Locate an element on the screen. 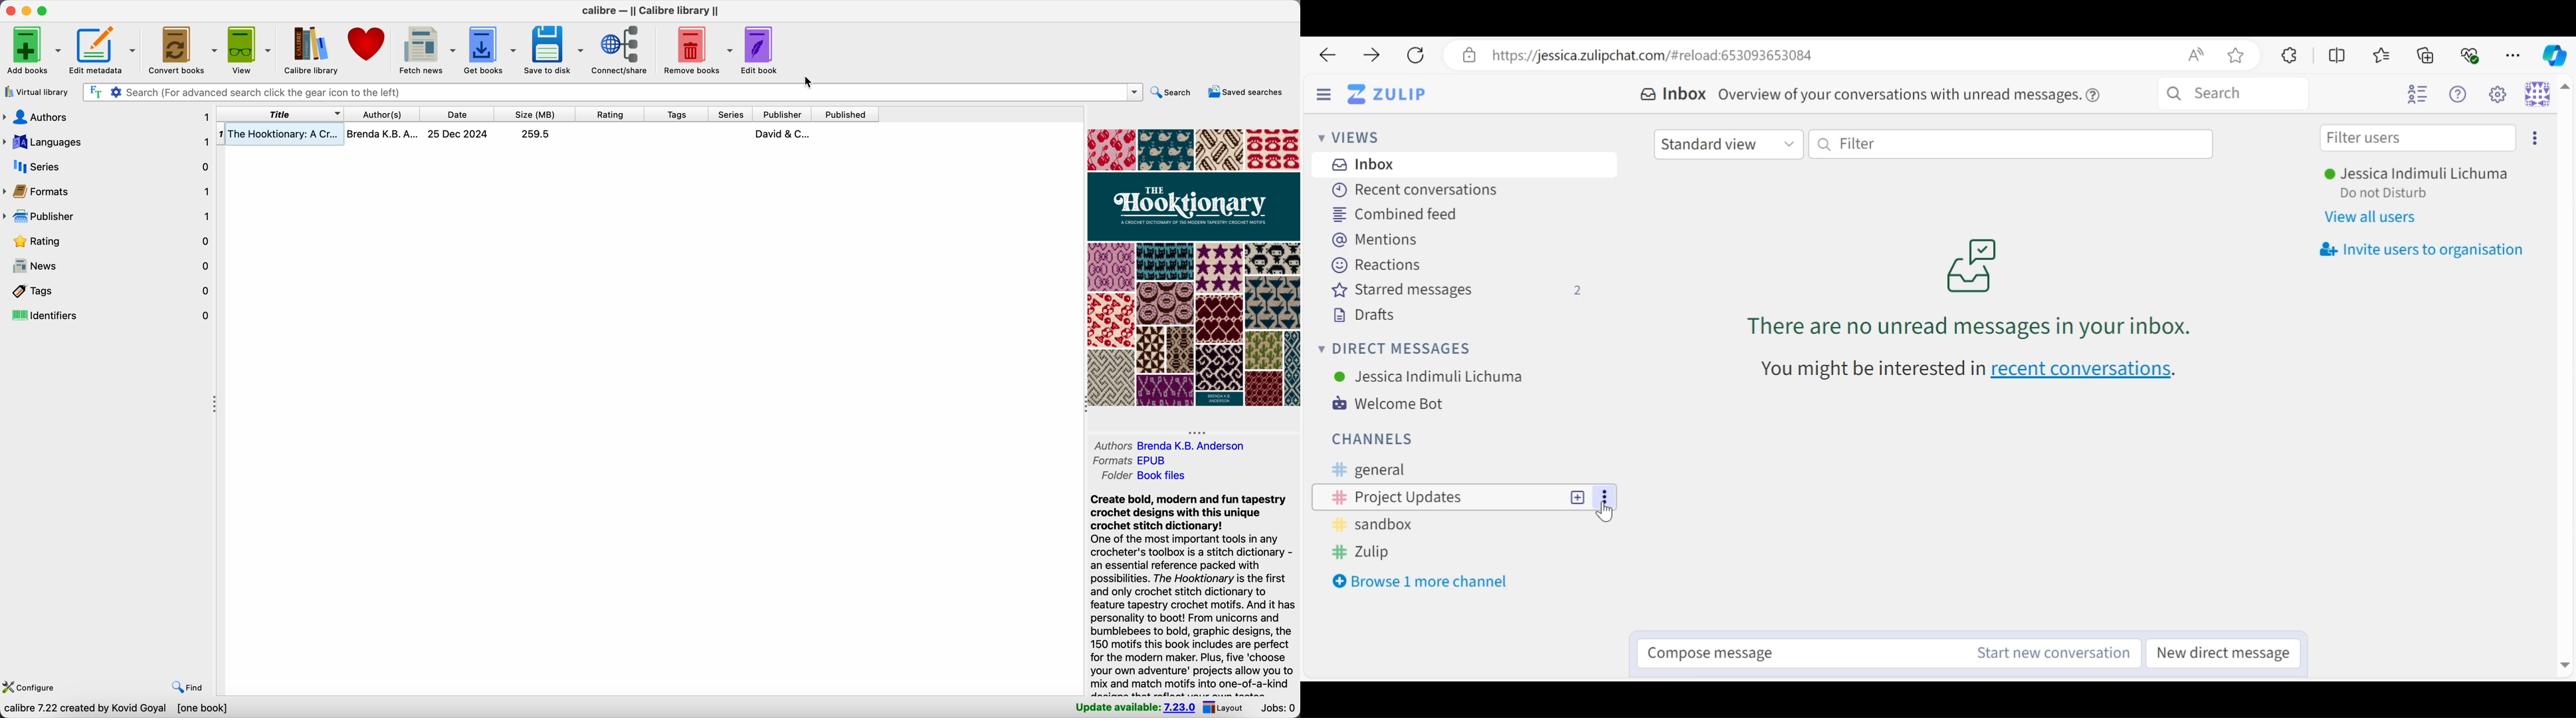 This screenshot has height=728, width=2576. Search is located at coordinates (2232, 94).